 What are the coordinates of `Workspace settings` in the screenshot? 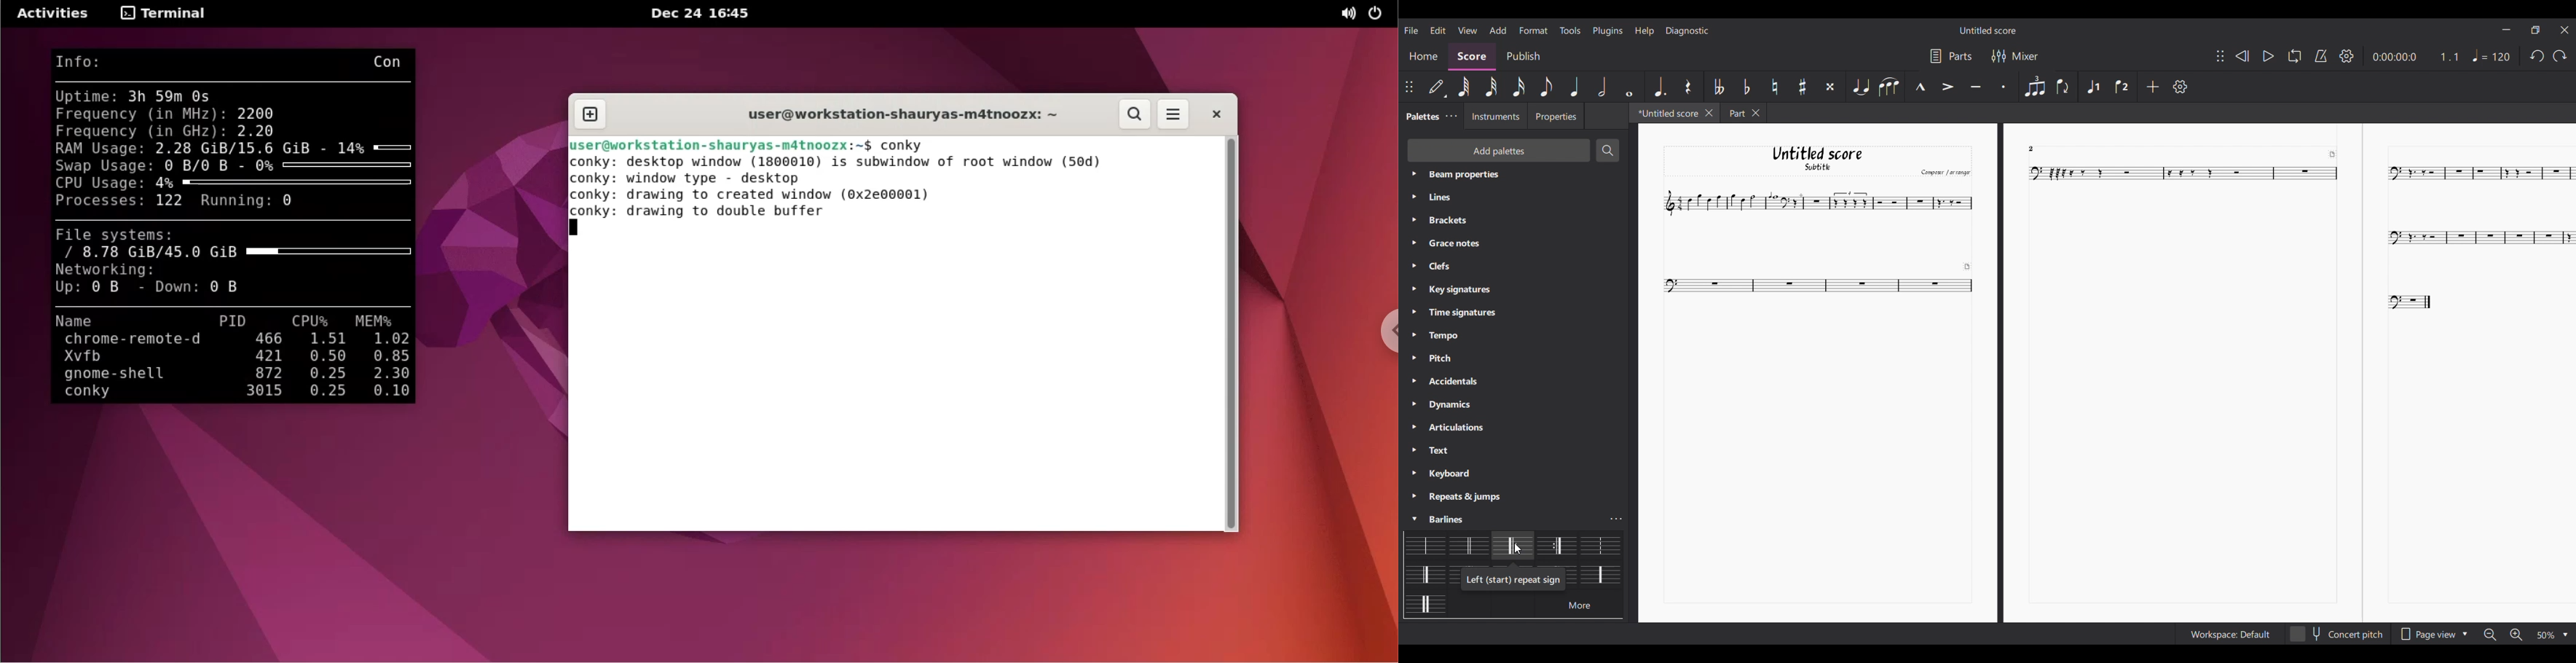 It's located at (2229, 634).